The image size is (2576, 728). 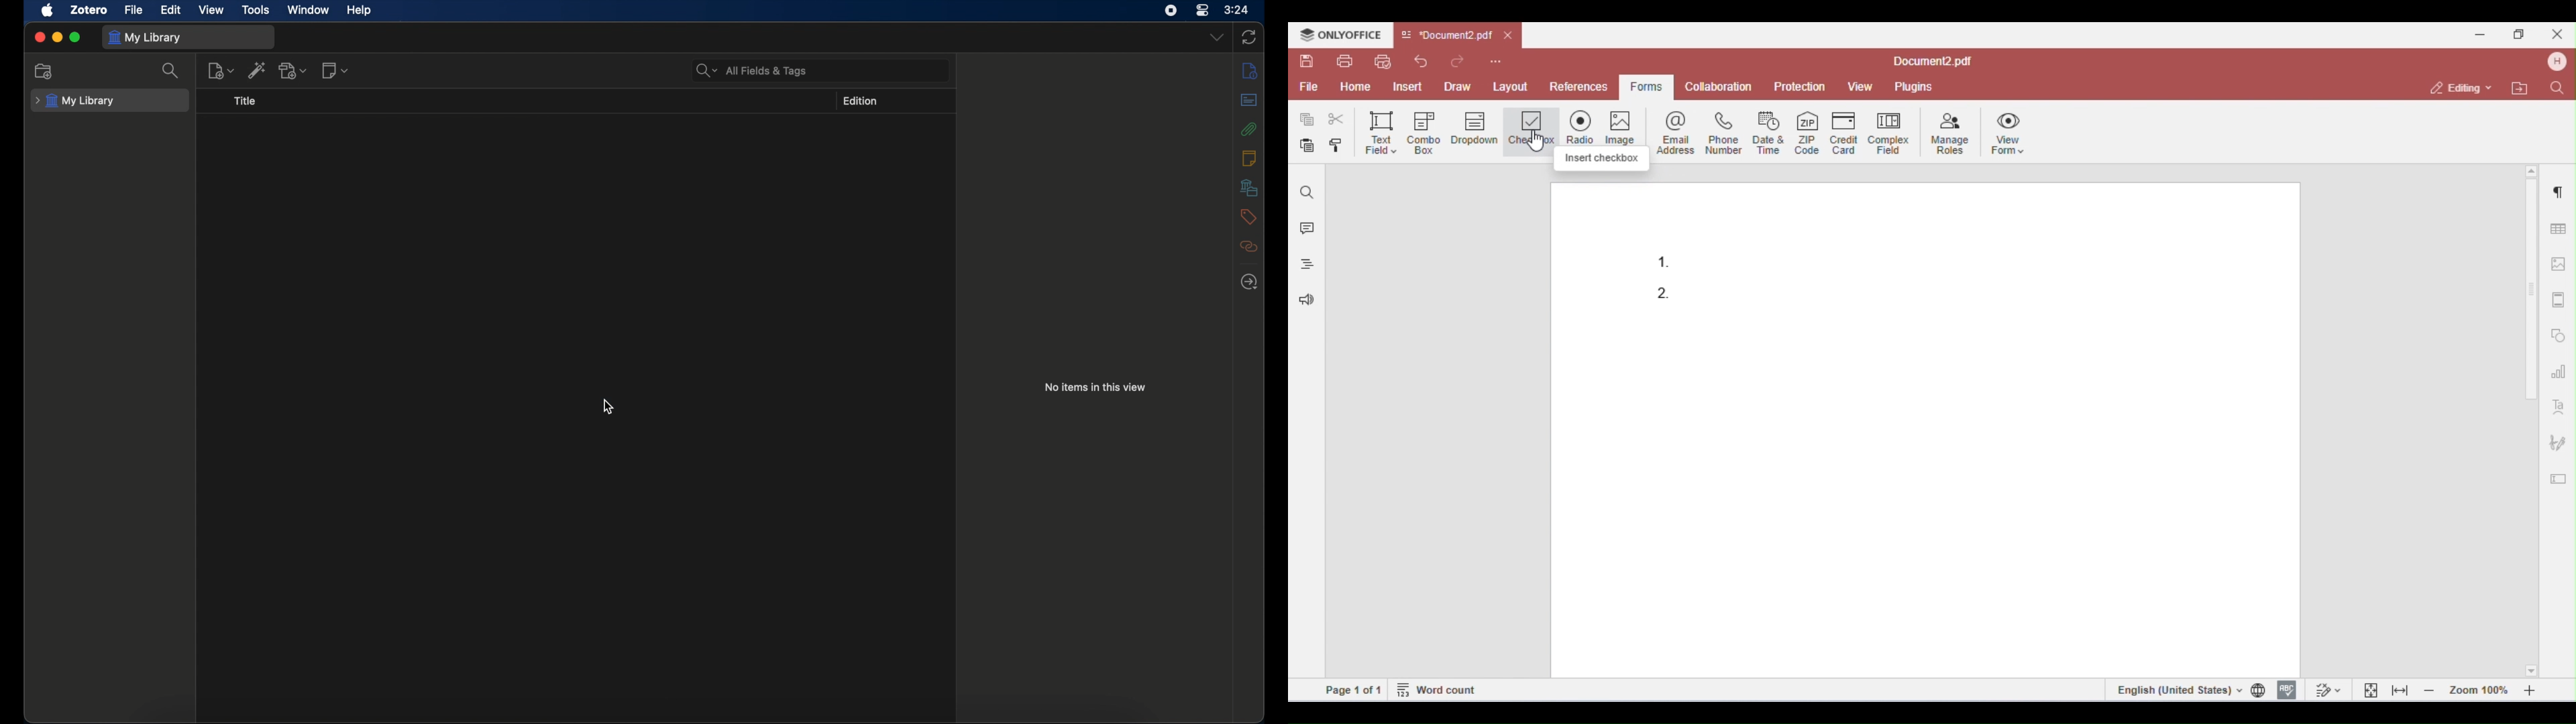 I want to click on tags, so click(x=1248, y=217).